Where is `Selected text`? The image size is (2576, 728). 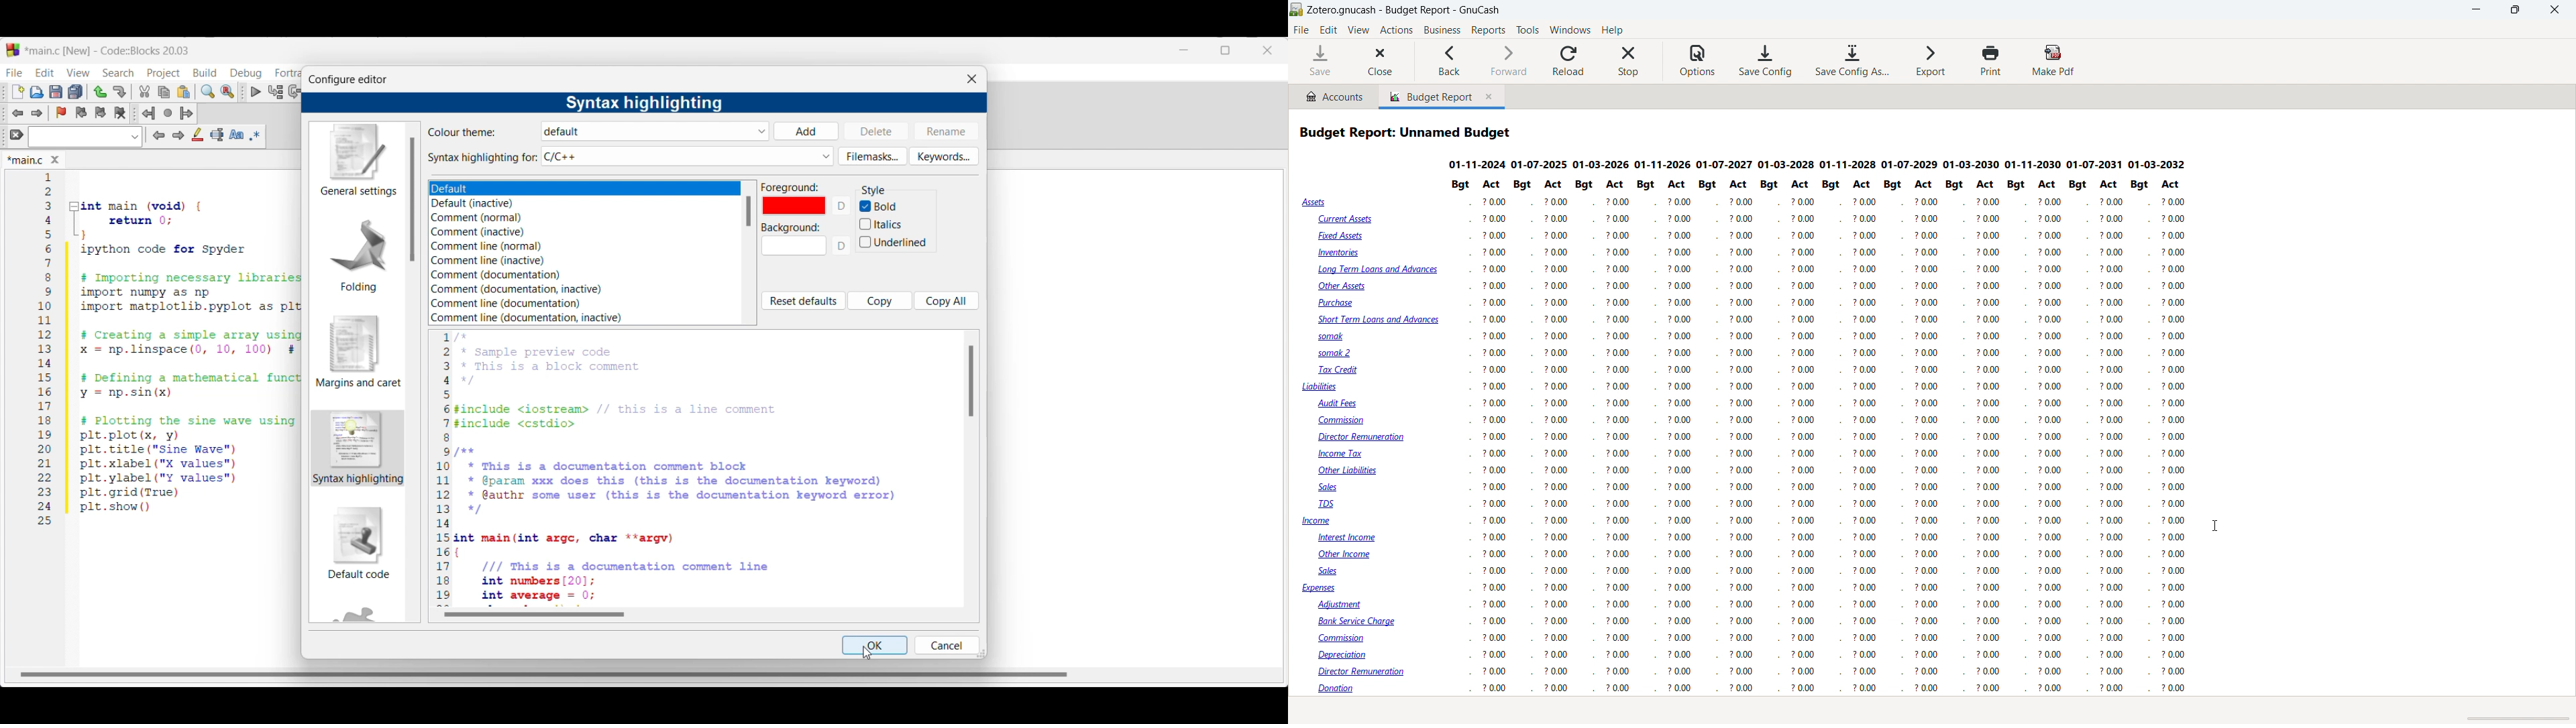 Selected text is located at coordinates (217, 135).